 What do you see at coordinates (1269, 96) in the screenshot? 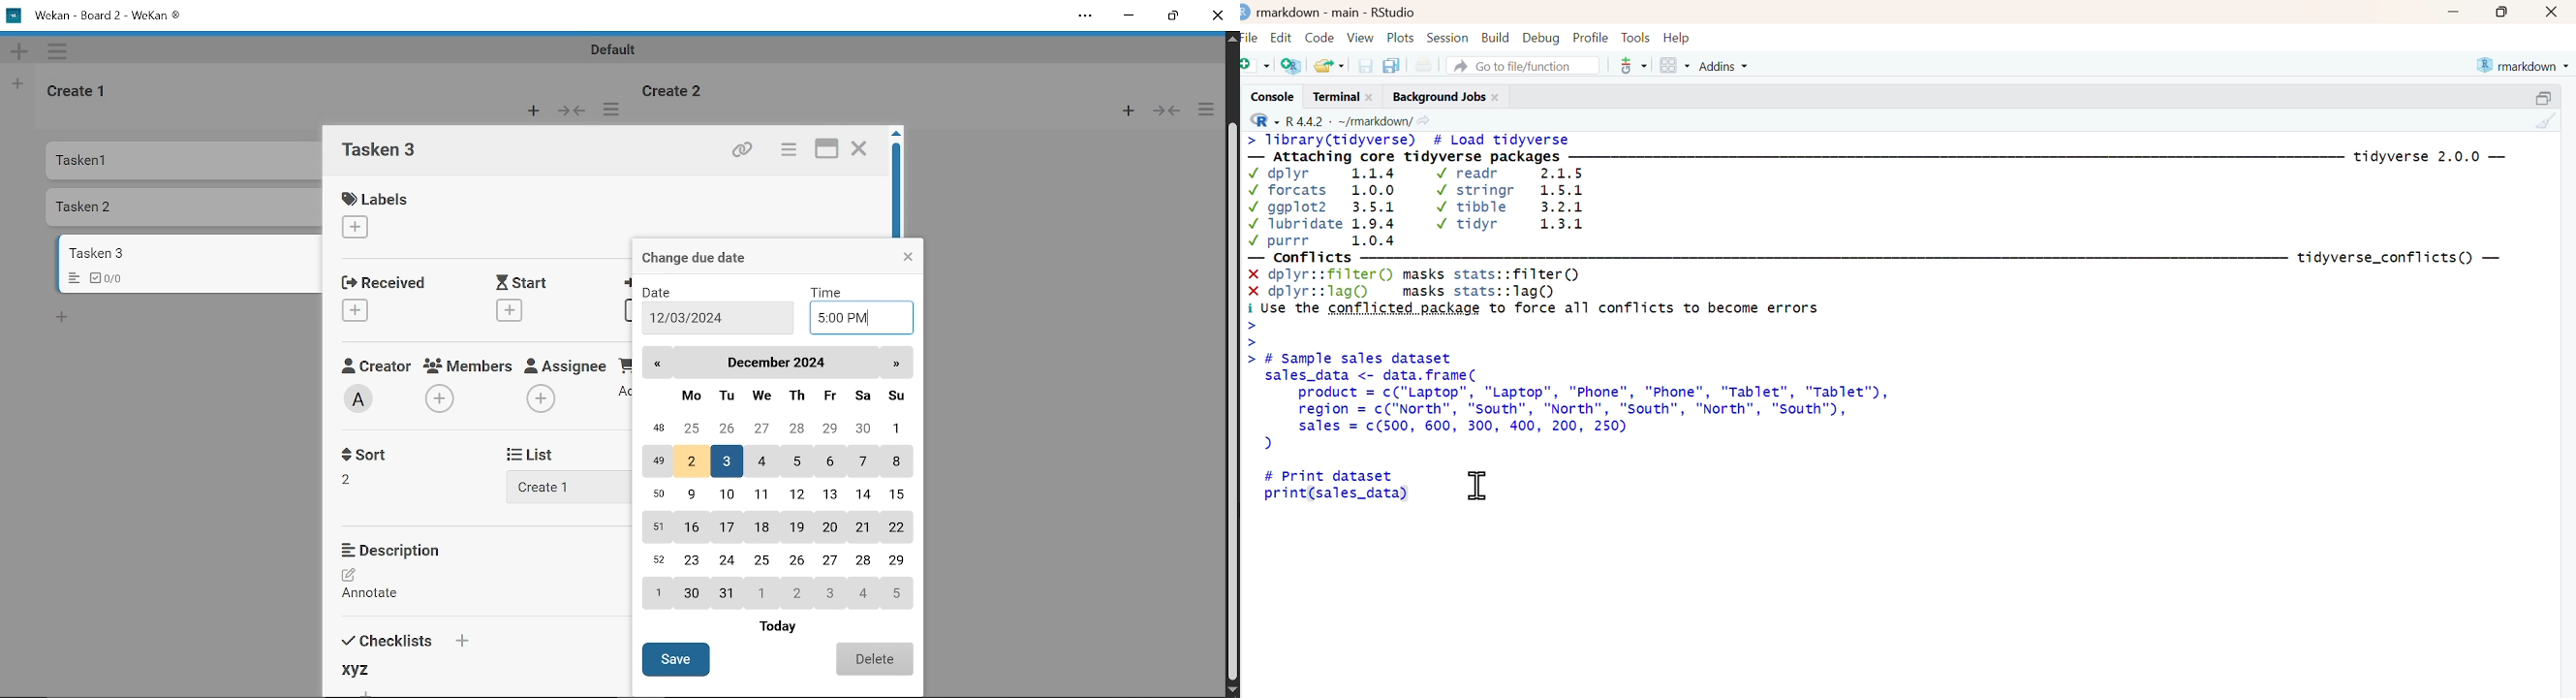
I see `Console` at bounding box center [1269, 96].